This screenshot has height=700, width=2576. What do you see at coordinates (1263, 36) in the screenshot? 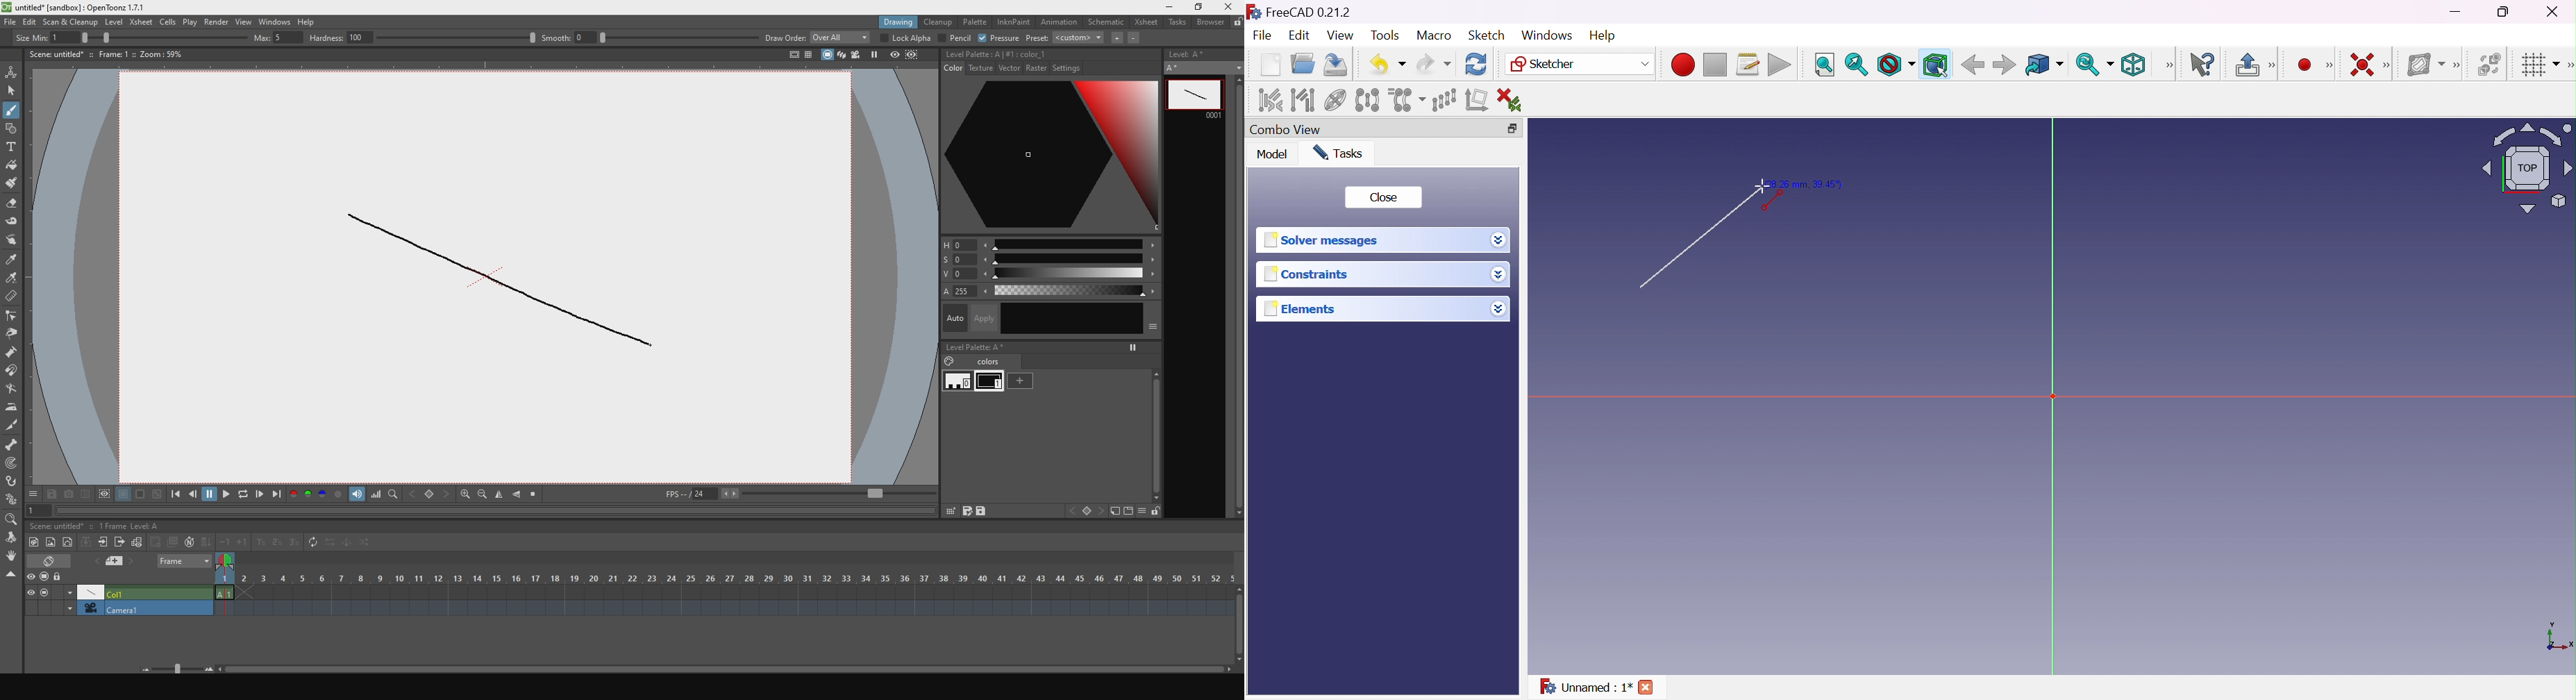
I see `File` at bounding box center [1263, 36].